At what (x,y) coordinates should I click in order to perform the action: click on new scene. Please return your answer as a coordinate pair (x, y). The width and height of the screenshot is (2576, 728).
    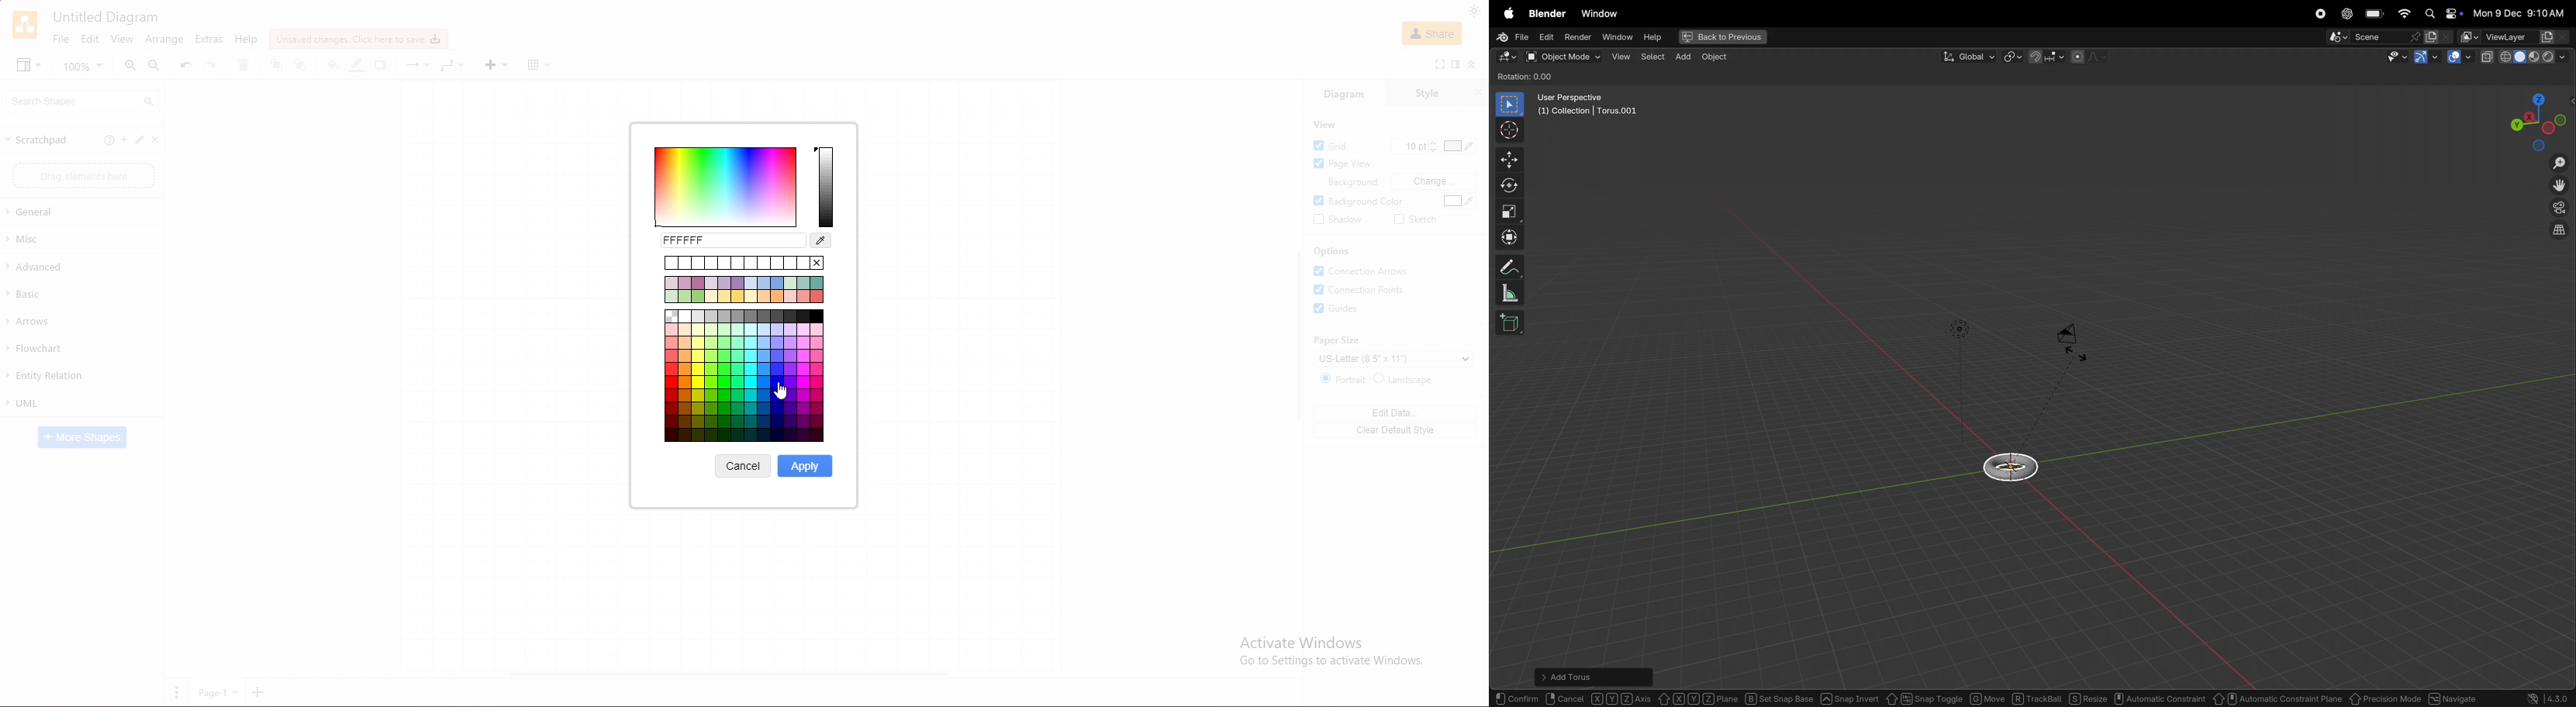
    Looking at the image, I should click on (2439, 37).